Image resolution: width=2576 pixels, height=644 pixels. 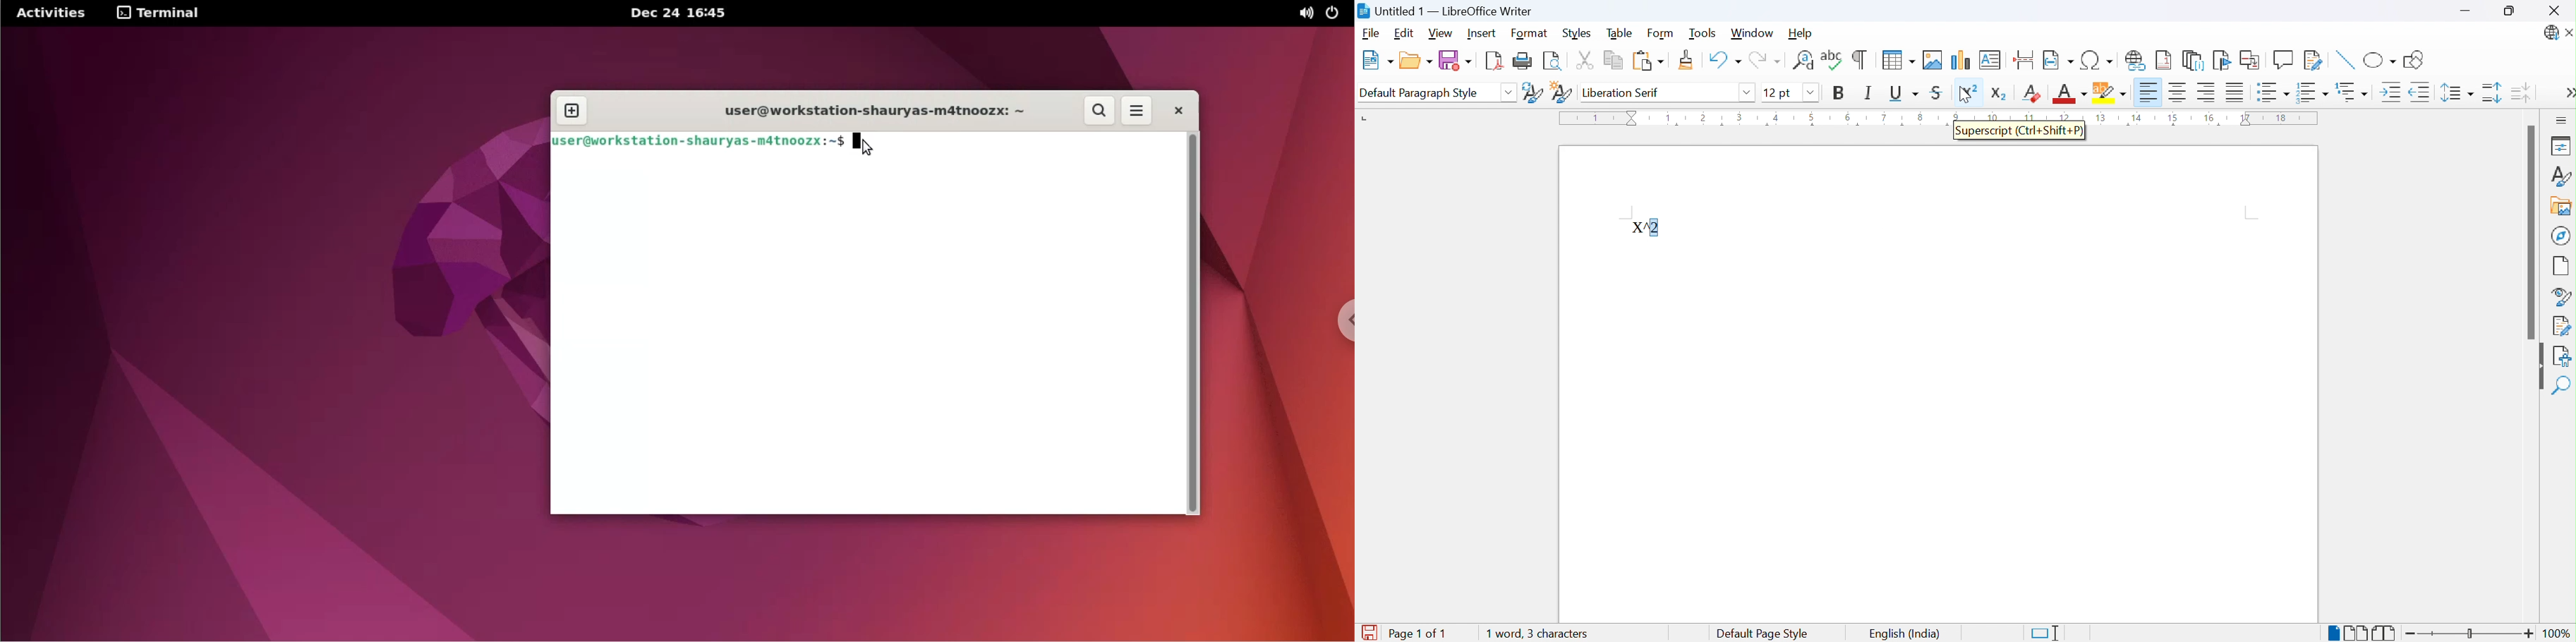 I want to click on Copy, so click(x=1613, y=61).